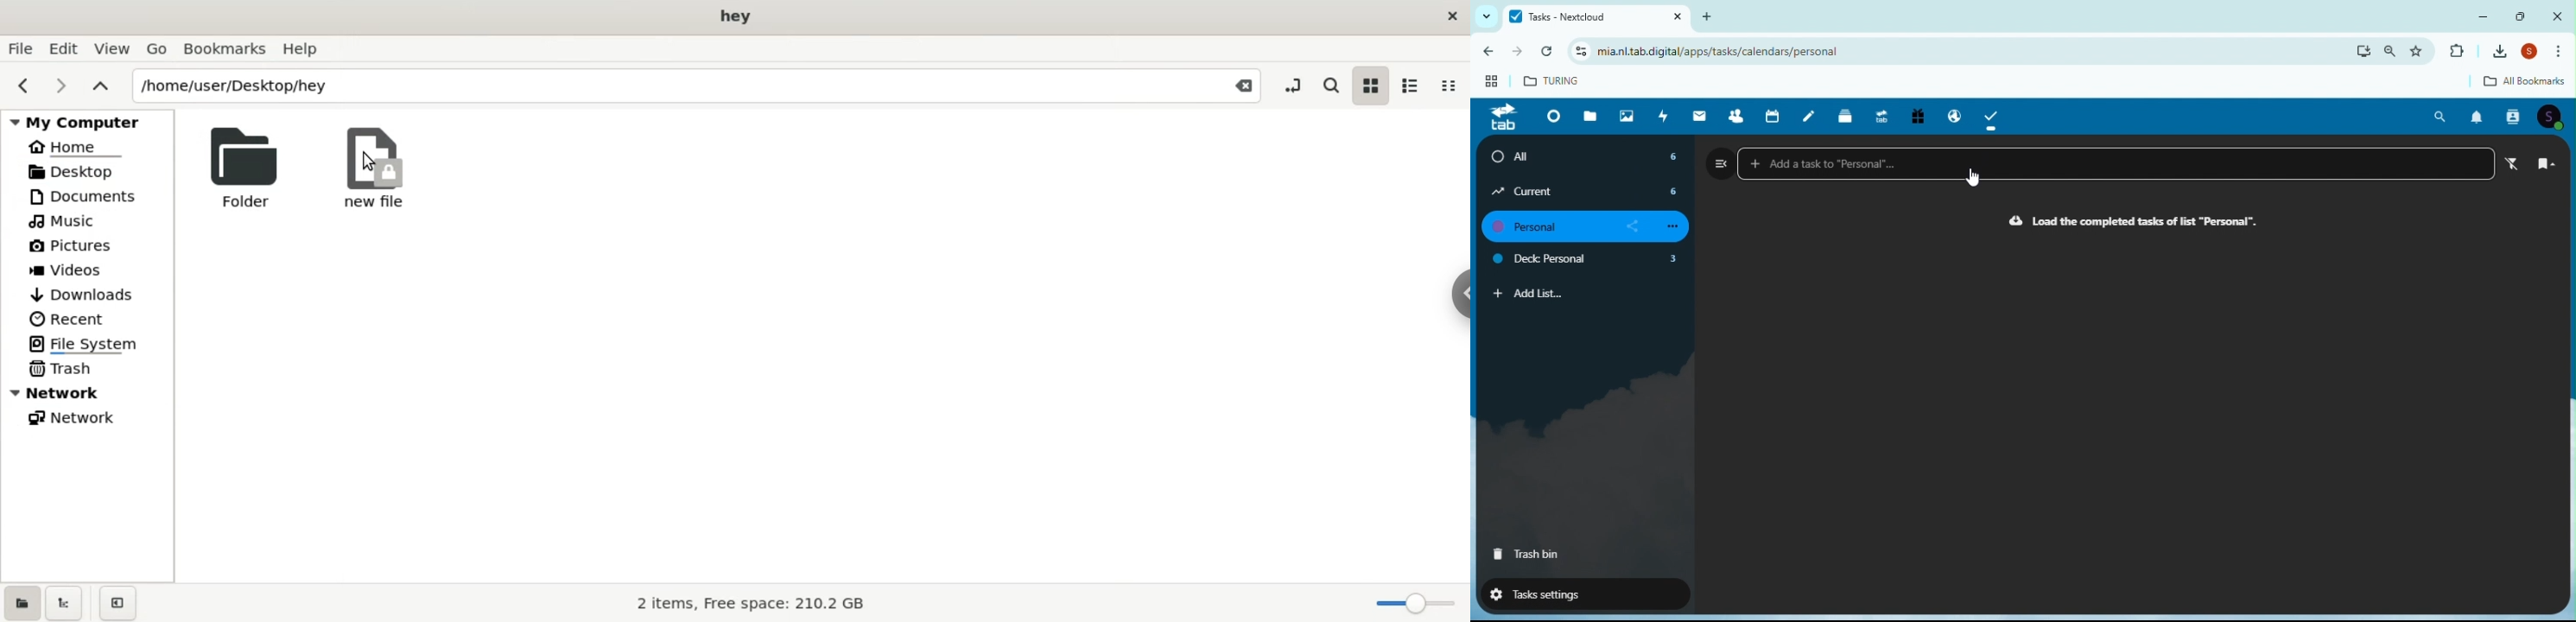  I want to click on 2 Items, Free space: 210.2 GB, so click(752, 604).